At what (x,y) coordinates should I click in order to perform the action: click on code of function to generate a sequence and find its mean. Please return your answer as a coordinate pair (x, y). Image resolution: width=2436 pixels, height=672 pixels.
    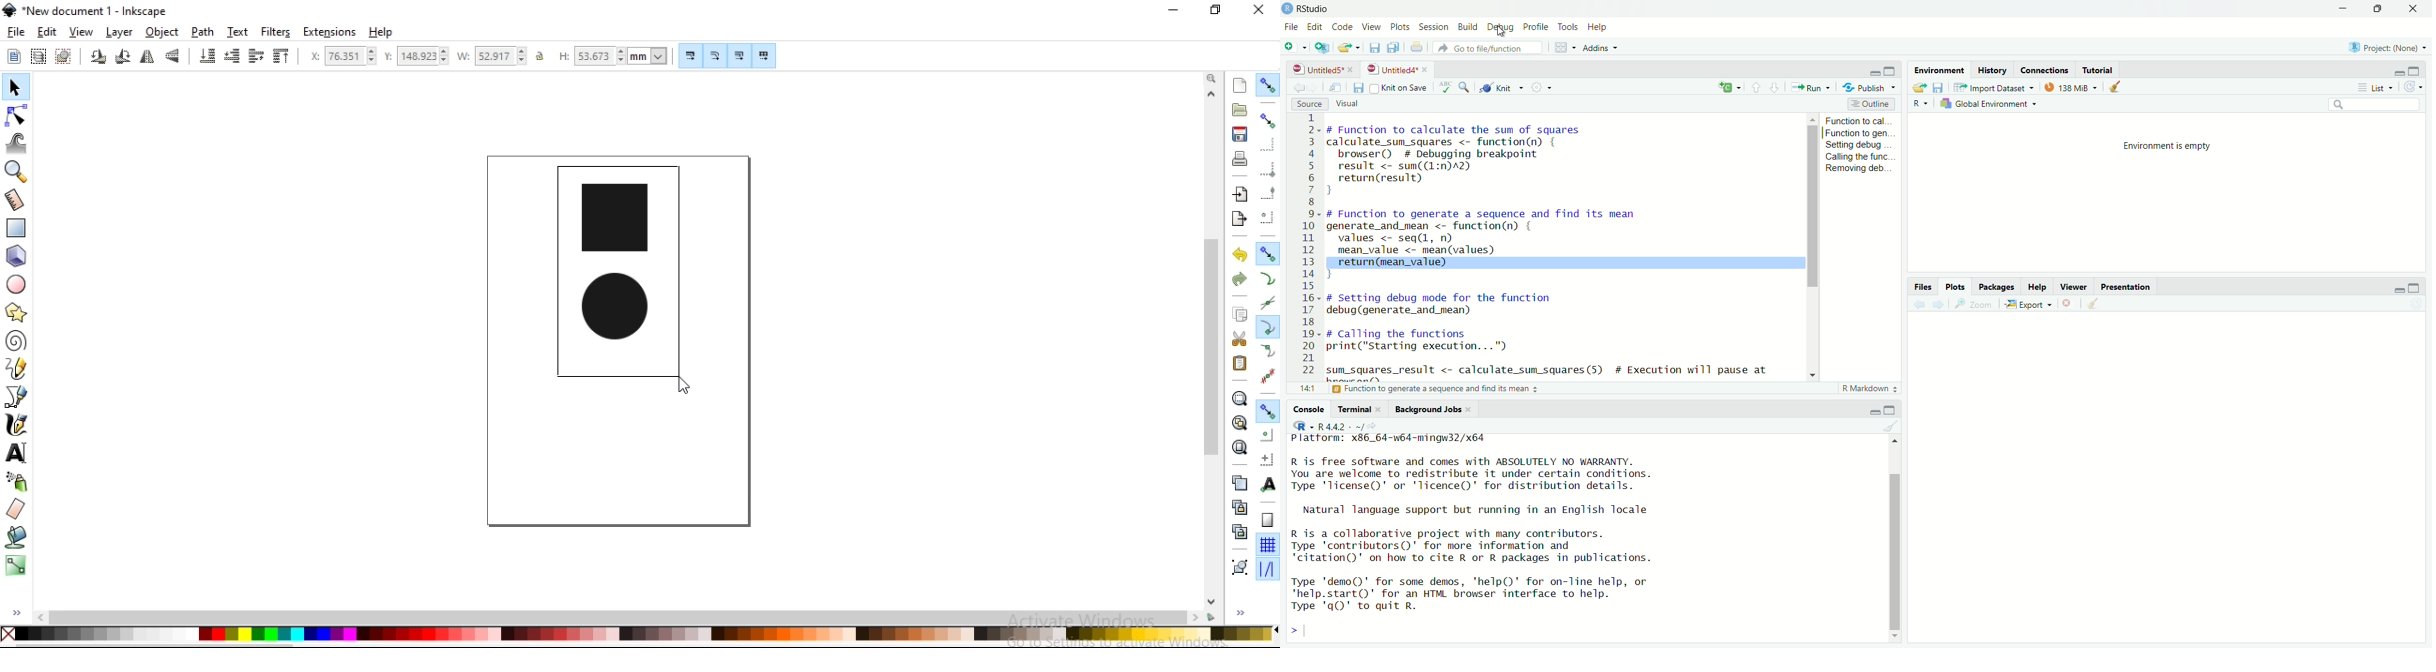
    Looking at the image, I should click on (1506, 244).